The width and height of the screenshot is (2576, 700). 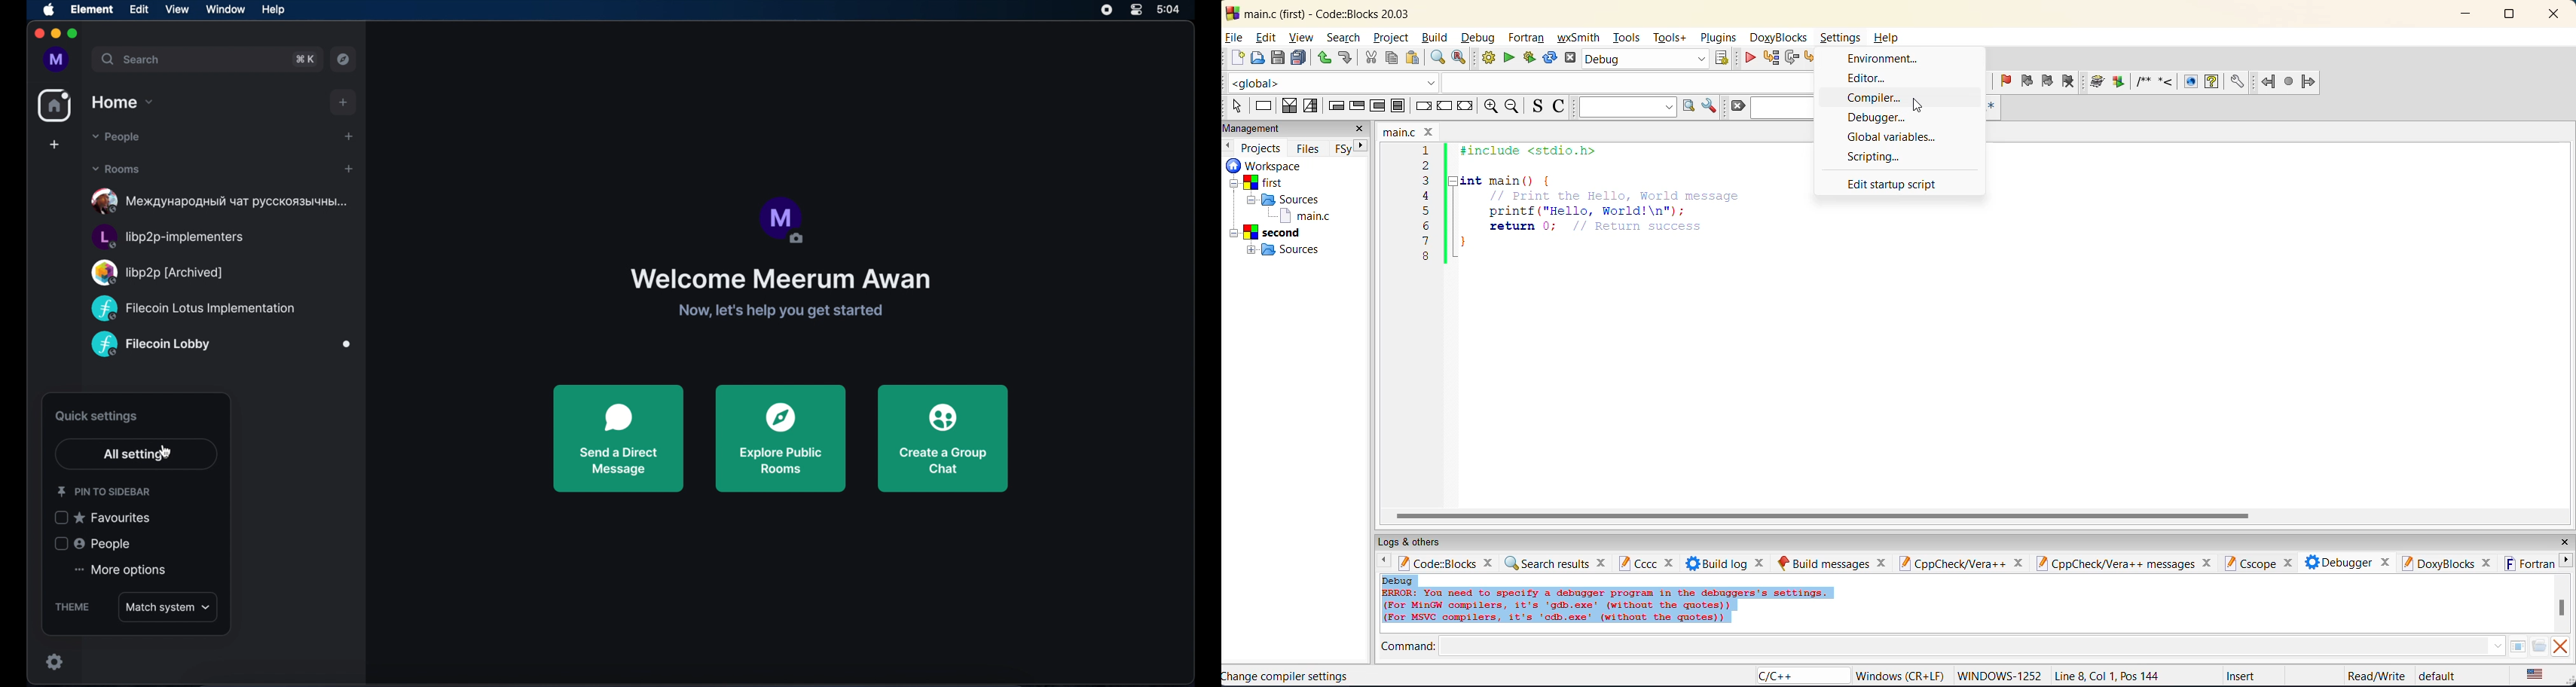 What do you see at coordinates (132, 60) in the screenshot?
I see `search` at bounding box center [132, 60].